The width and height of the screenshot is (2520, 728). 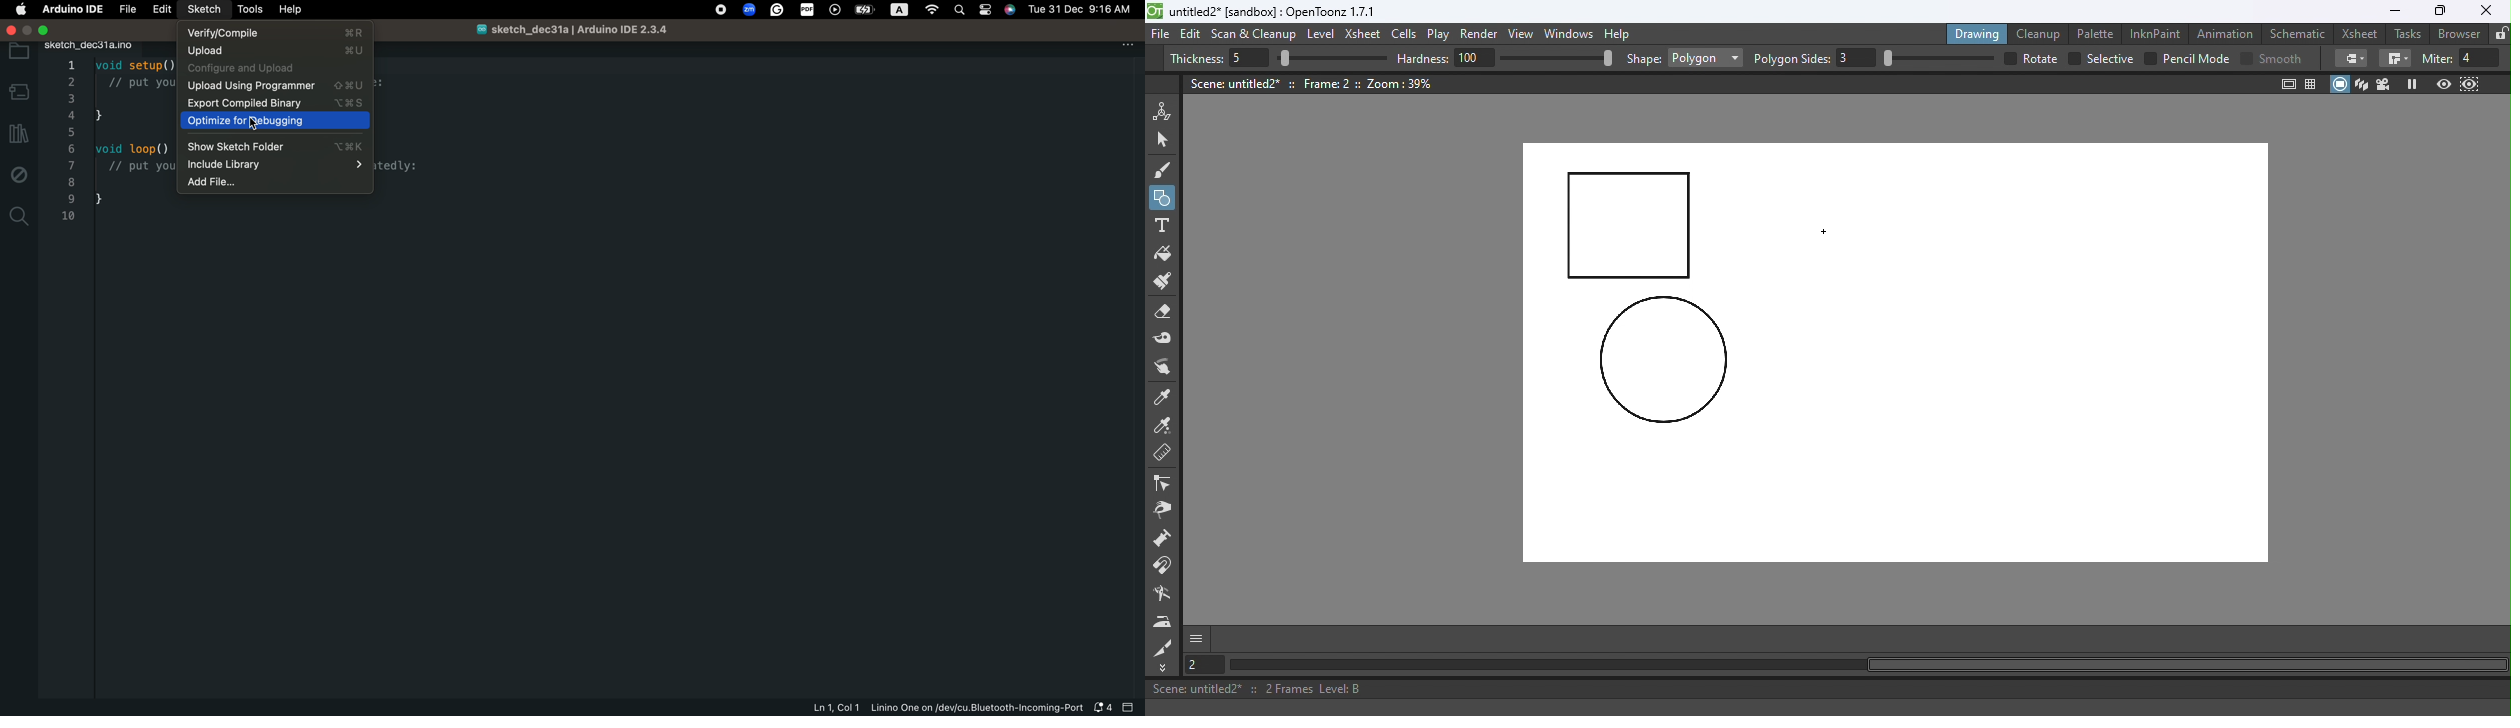 What do you see at coordinates (274, 103) in the screenshot?
I see `export compiled binary` at bounding box center [274, 103].